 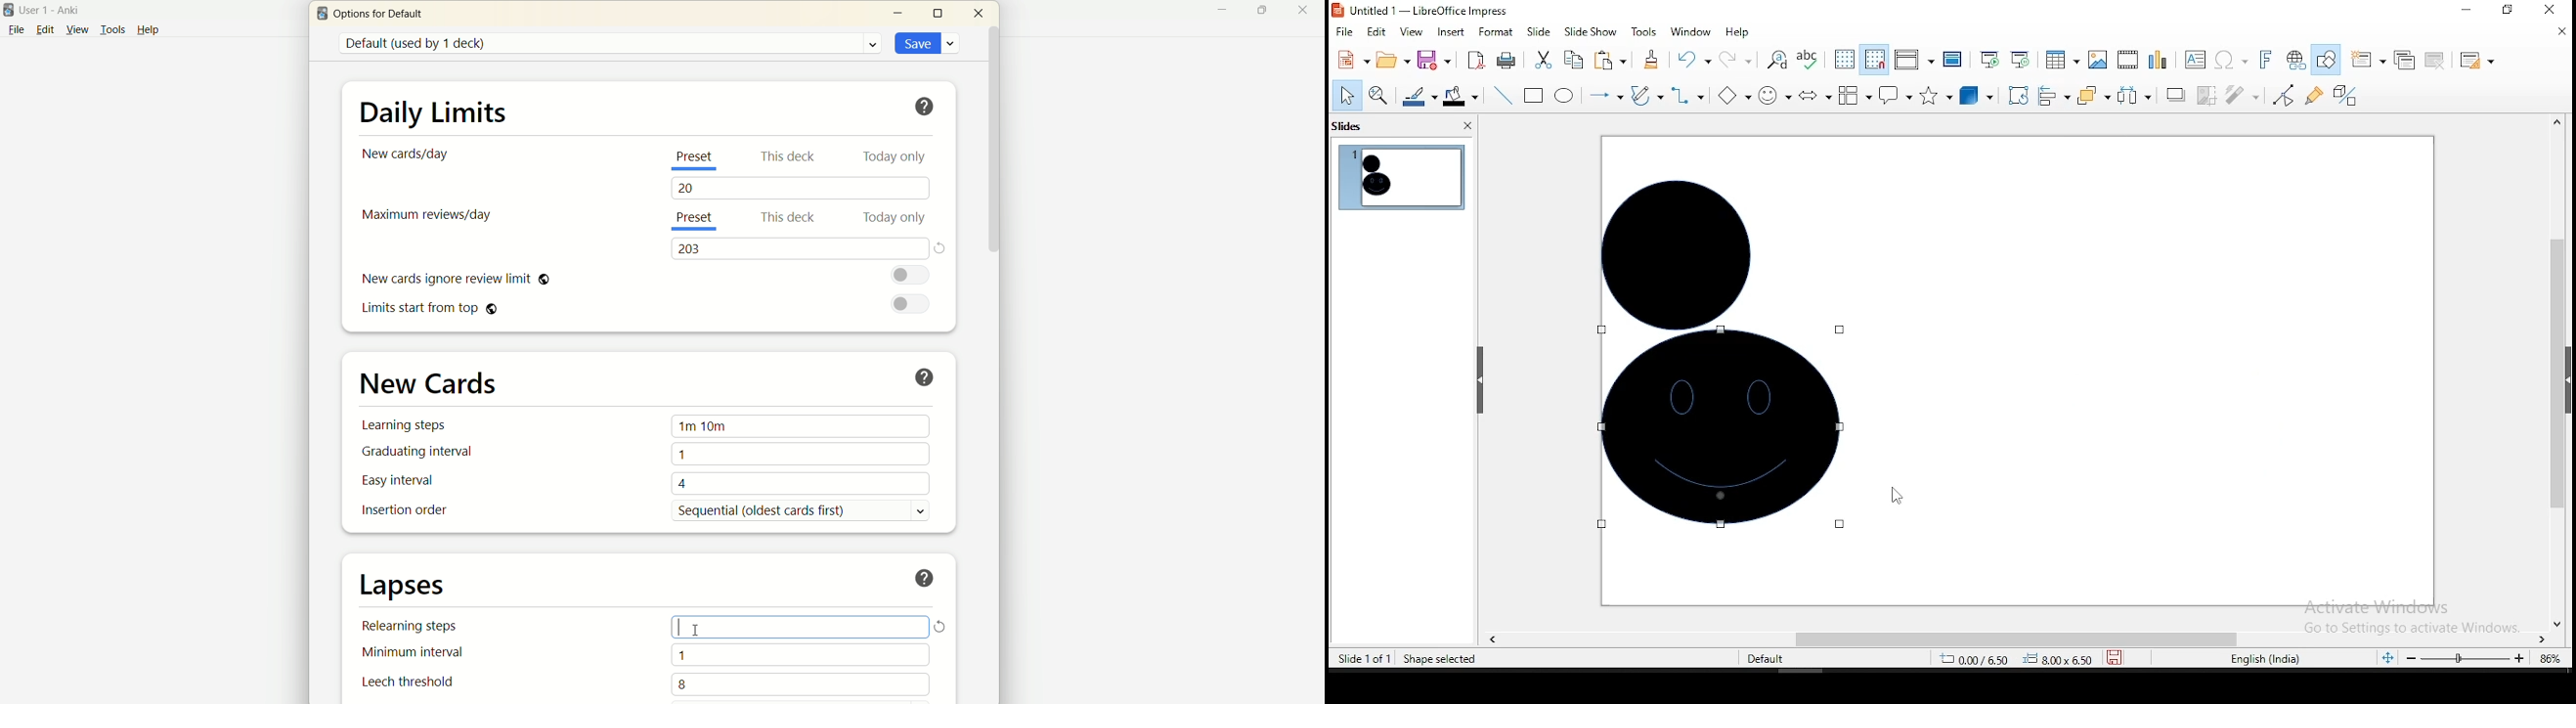 What do you see at coordinates (1647, 94) in the screenshot?
I see `curves and polygons` at bounding box center [1647, 94].